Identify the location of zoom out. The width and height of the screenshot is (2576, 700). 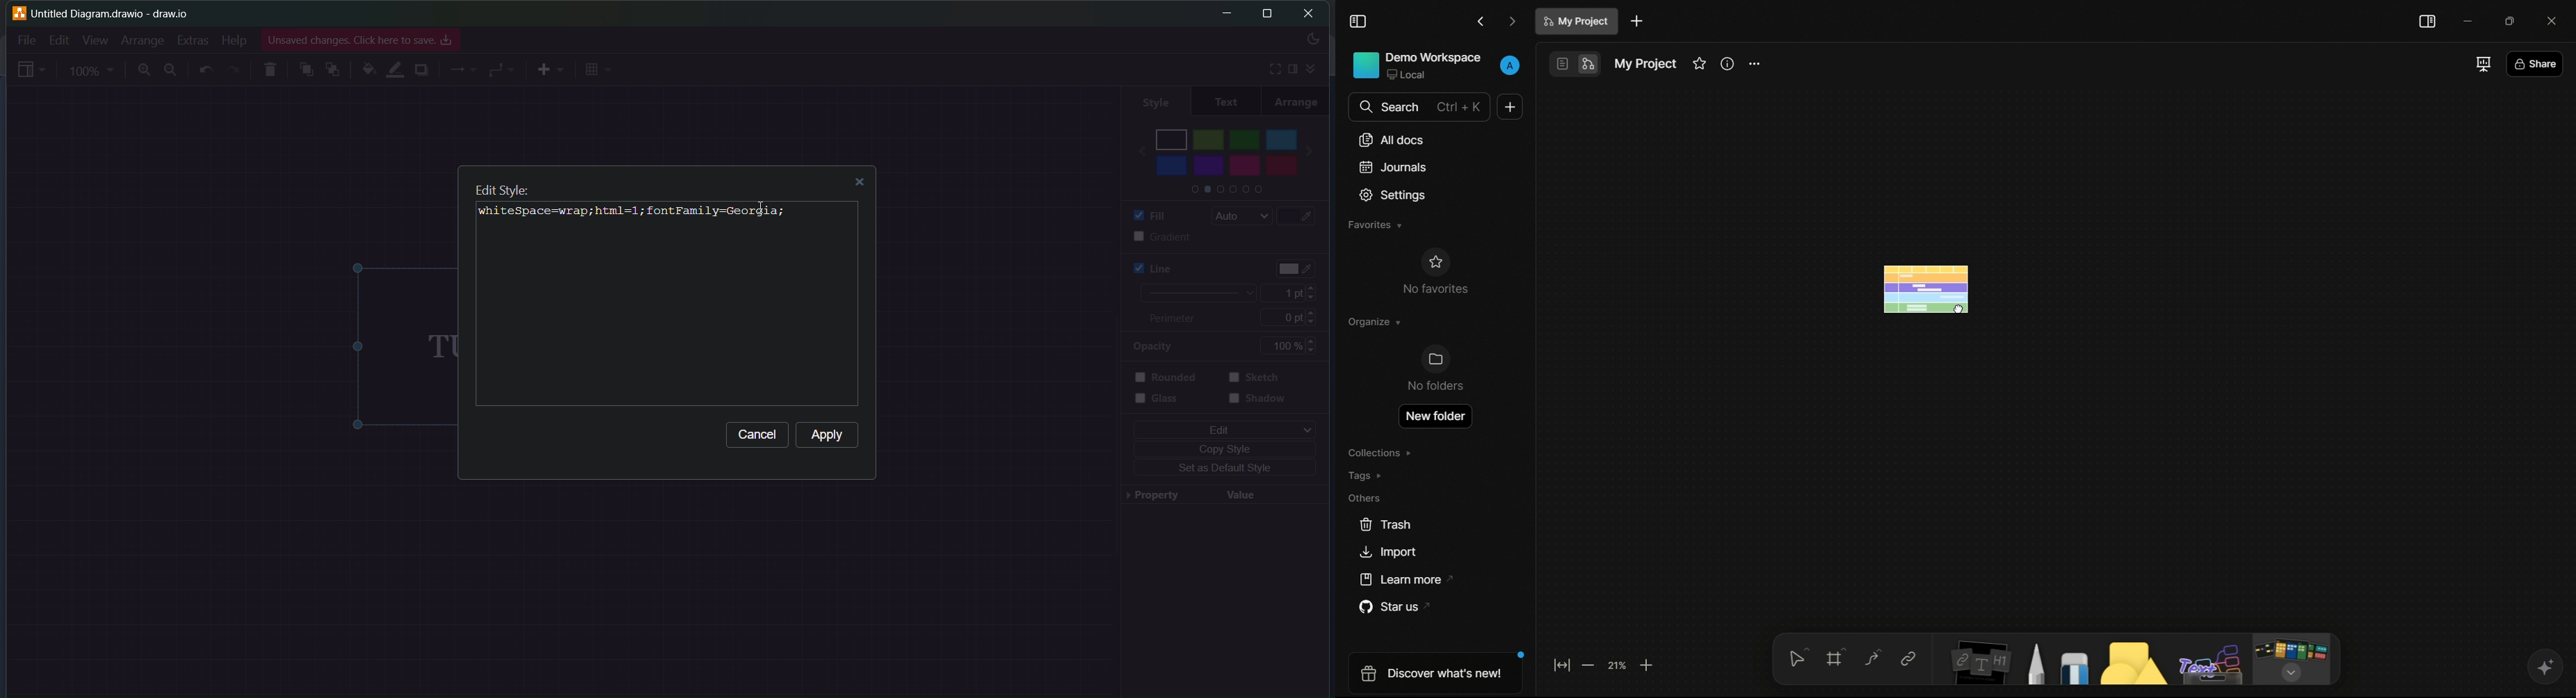
(172, 70).